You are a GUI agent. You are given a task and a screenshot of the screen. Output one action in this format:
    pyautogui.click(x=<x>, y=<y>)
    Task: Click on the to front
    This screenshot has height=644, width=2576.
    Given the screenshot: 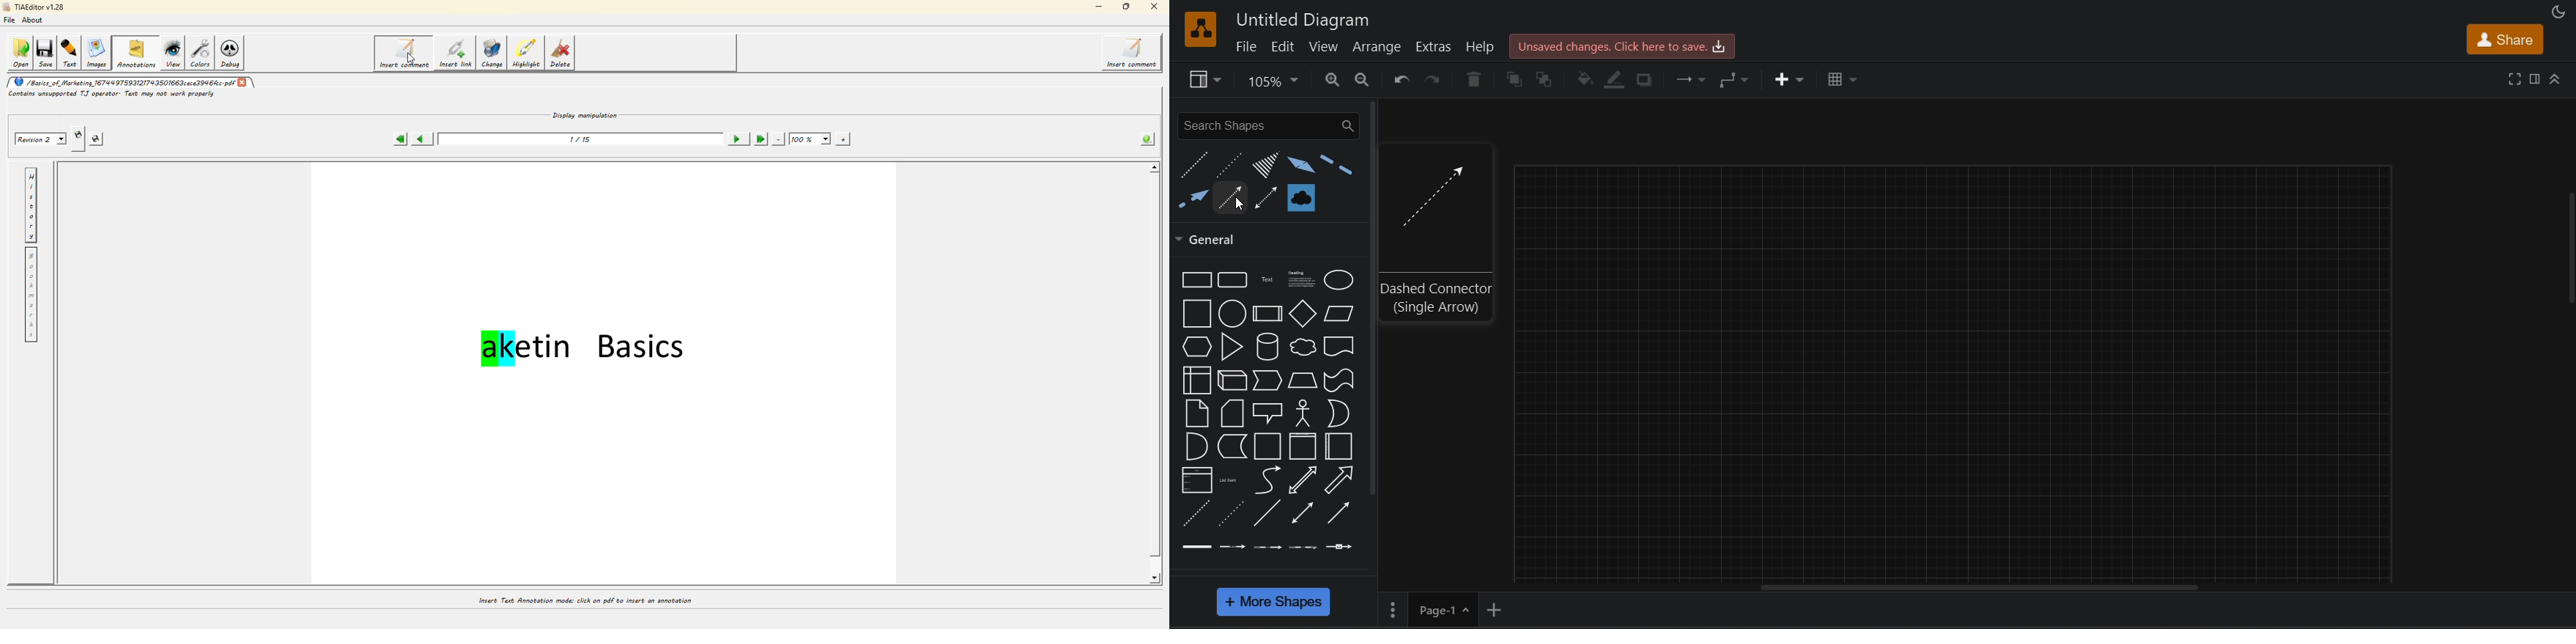 What is the action you would take?
    pyautogui.click(x=1514, y=79)
    